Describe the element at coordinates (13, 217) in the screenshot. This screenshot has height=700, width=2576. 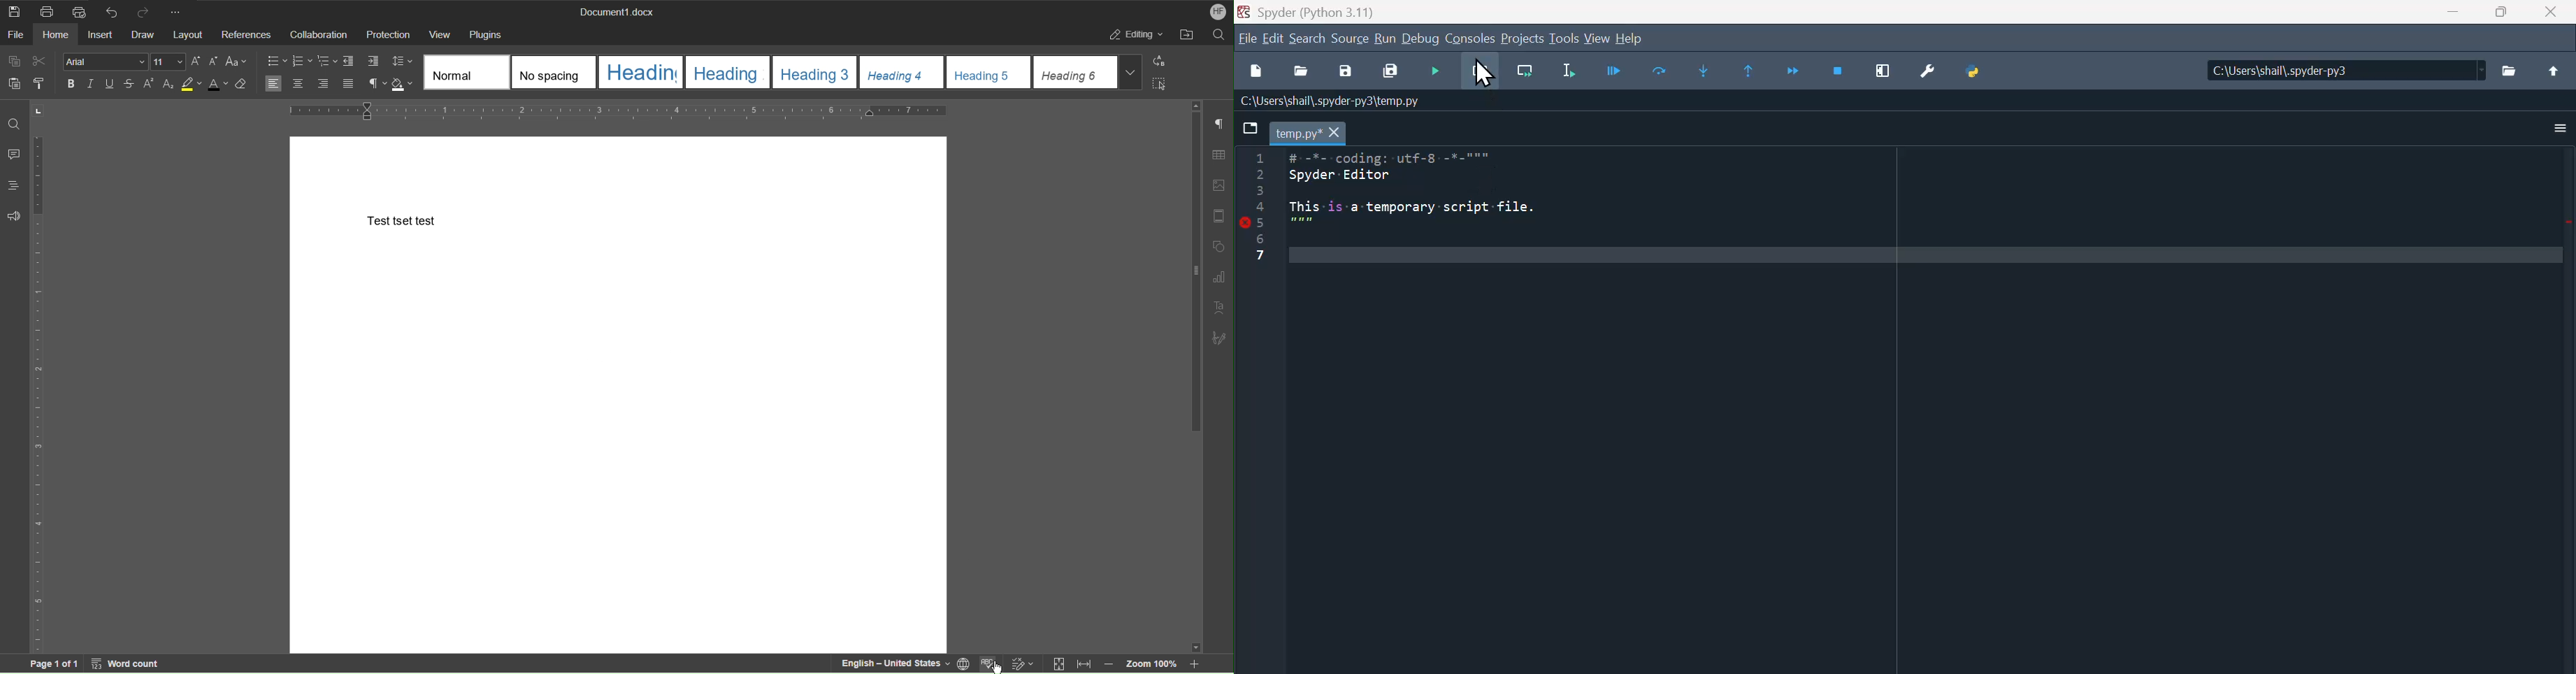
I see `Feedback and Support` at that location.